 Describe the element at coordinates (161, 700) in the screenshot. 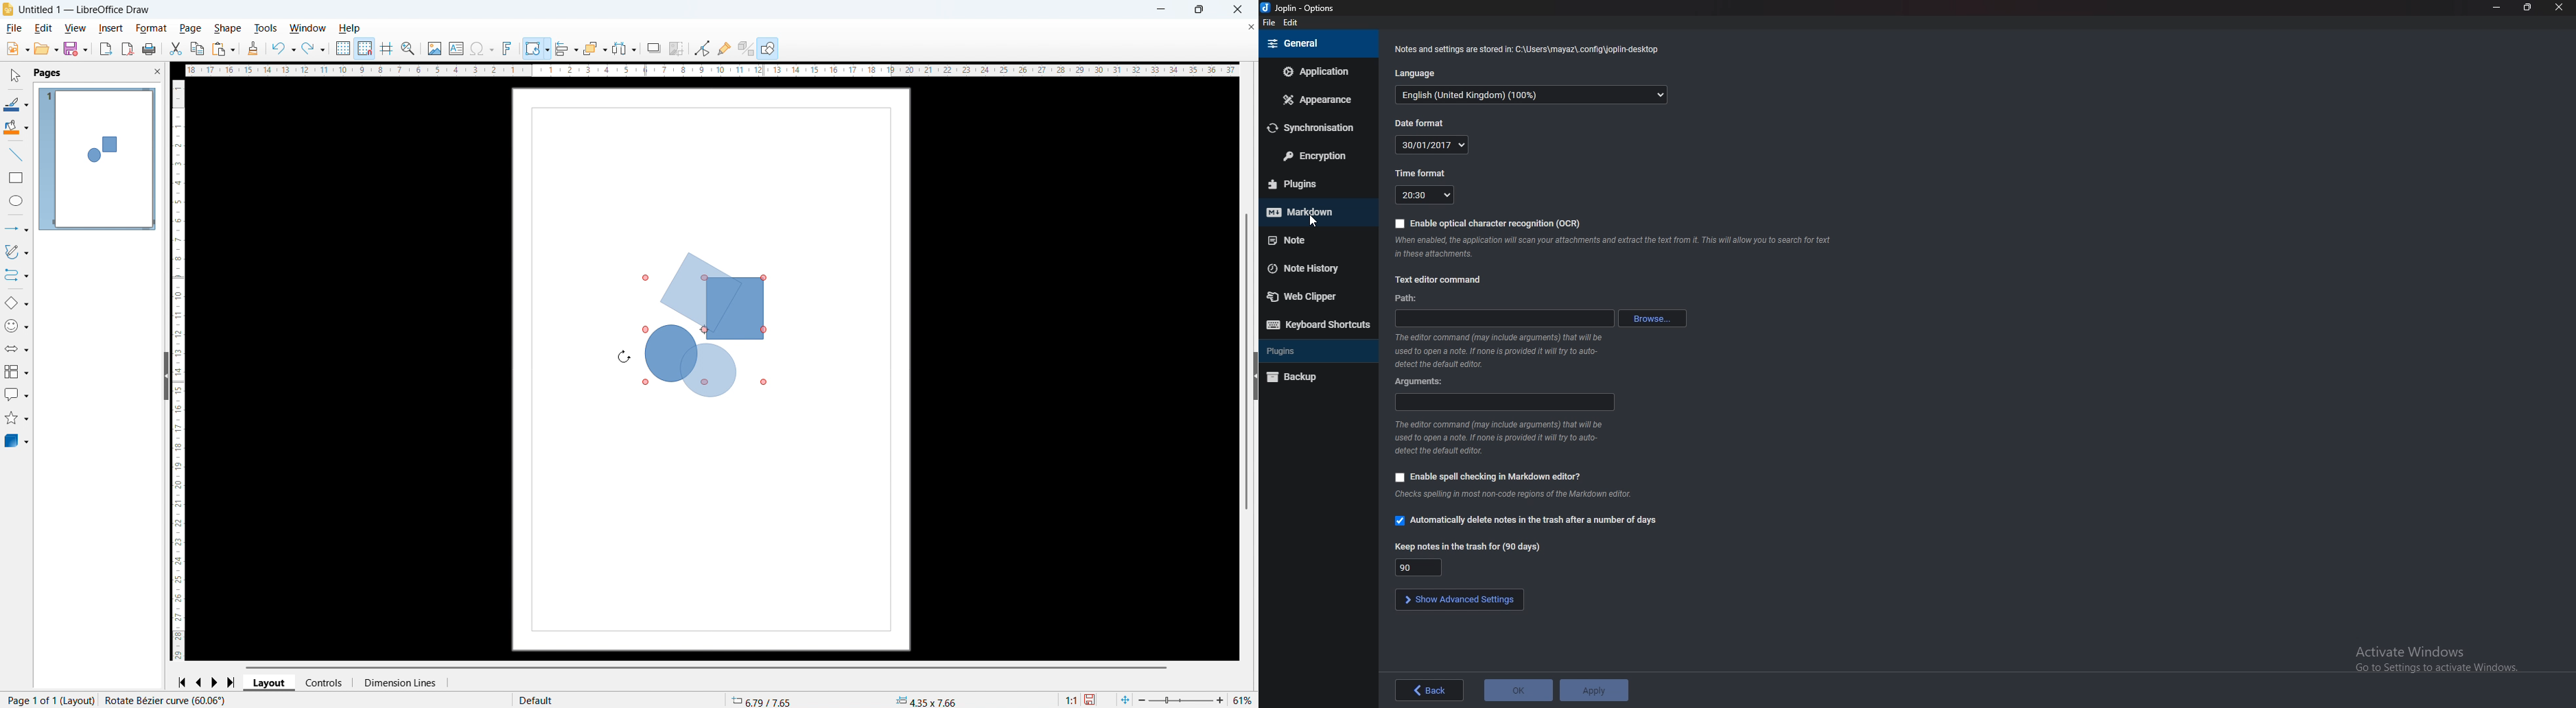

I see `Bezier curve selected` at that location.